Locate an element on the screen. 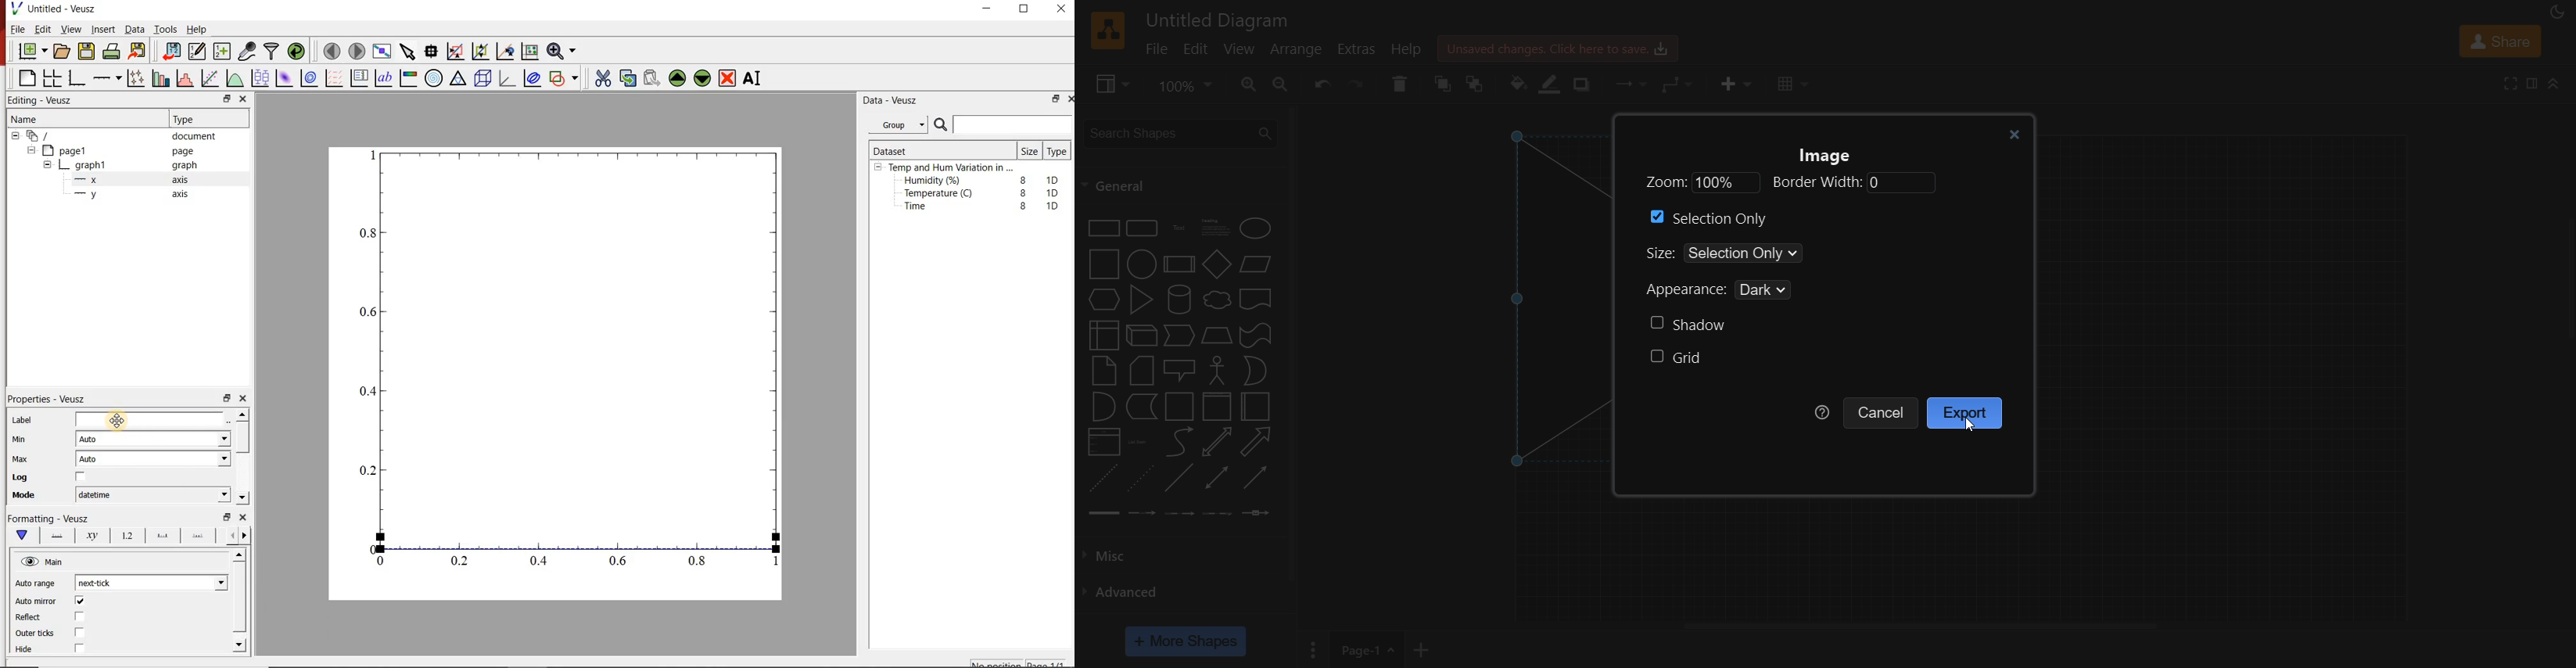  view plot full screen is located at coordinates (383, 52).